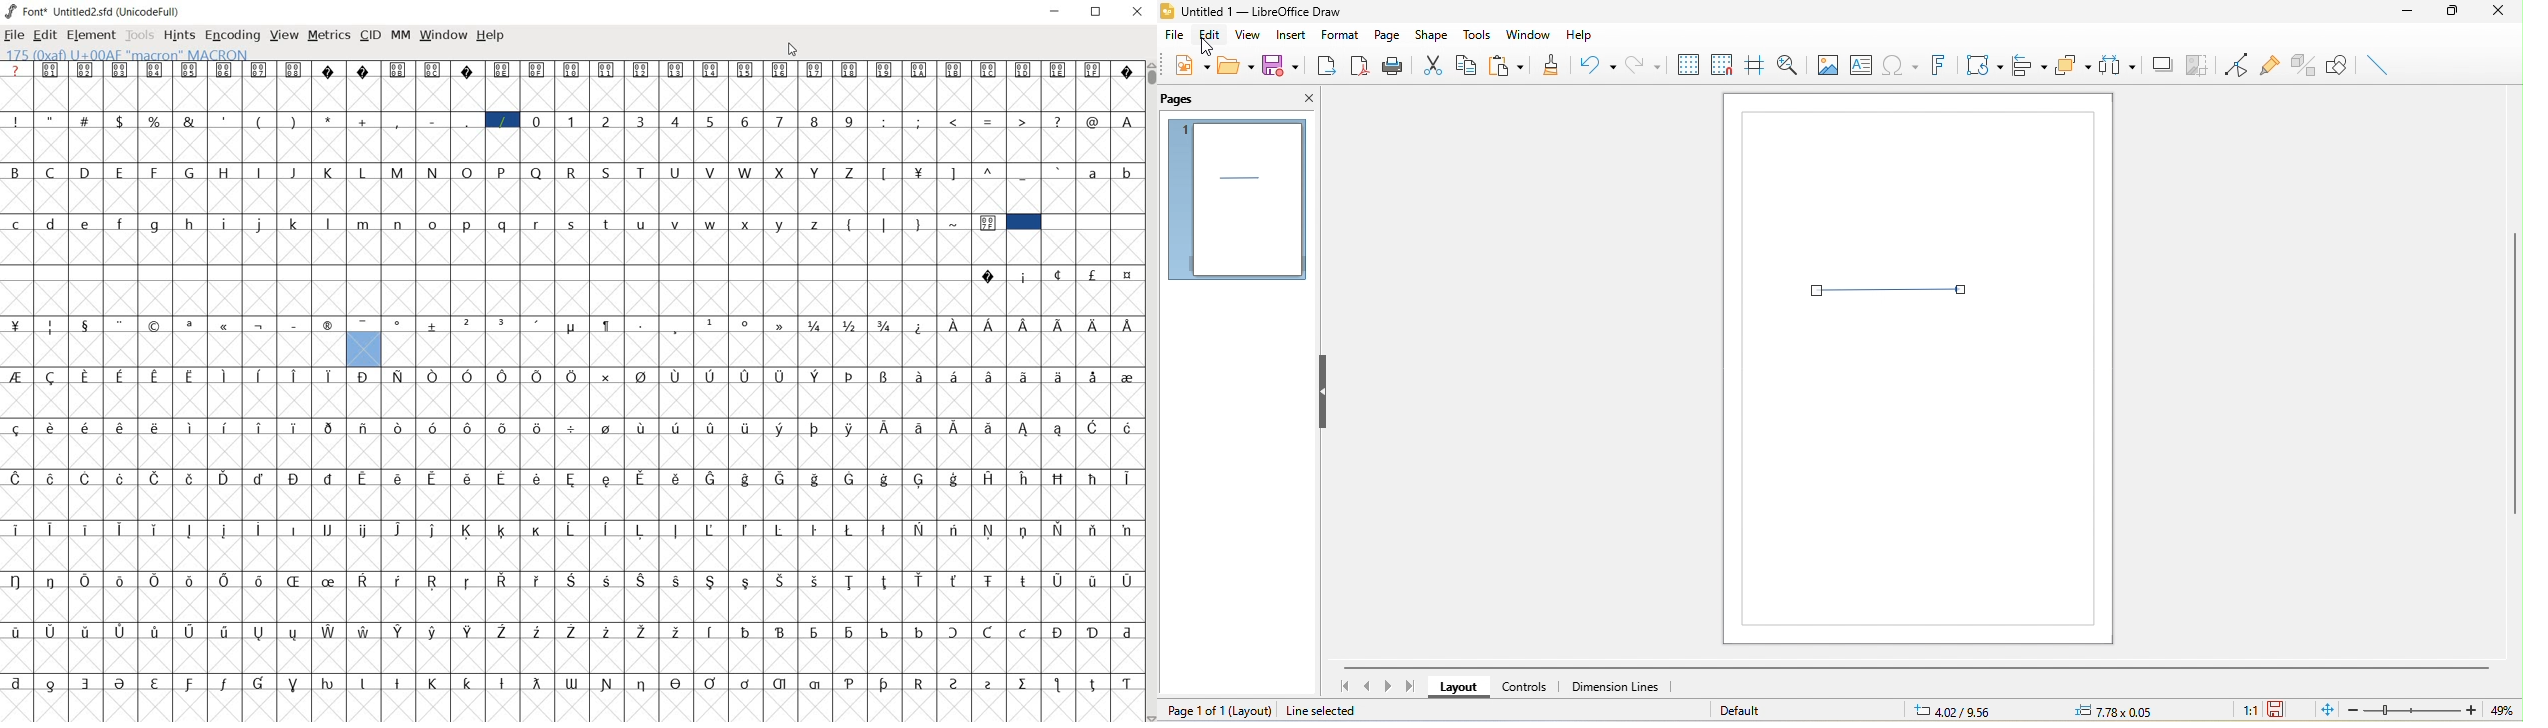  I want to click on Symbol, so click(990, 531).